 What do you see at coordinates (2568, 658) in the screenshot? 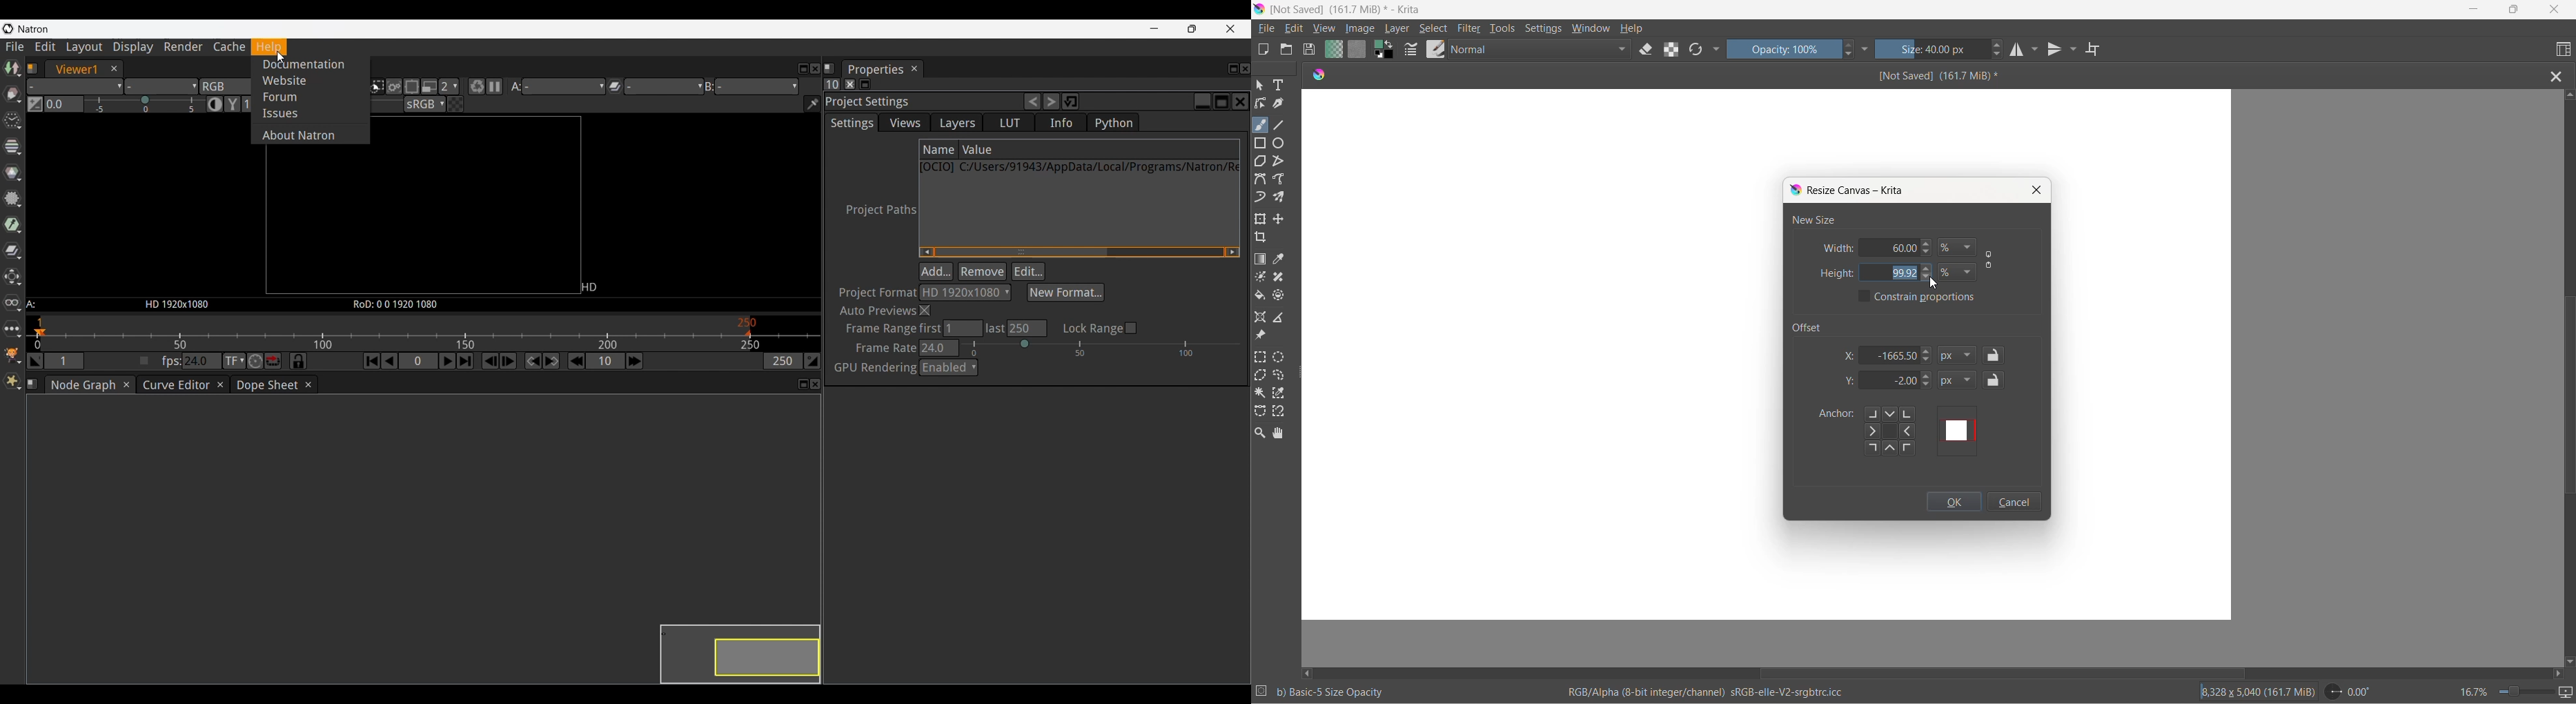
I see `scroll down button` at bounding box center [2568, 658].